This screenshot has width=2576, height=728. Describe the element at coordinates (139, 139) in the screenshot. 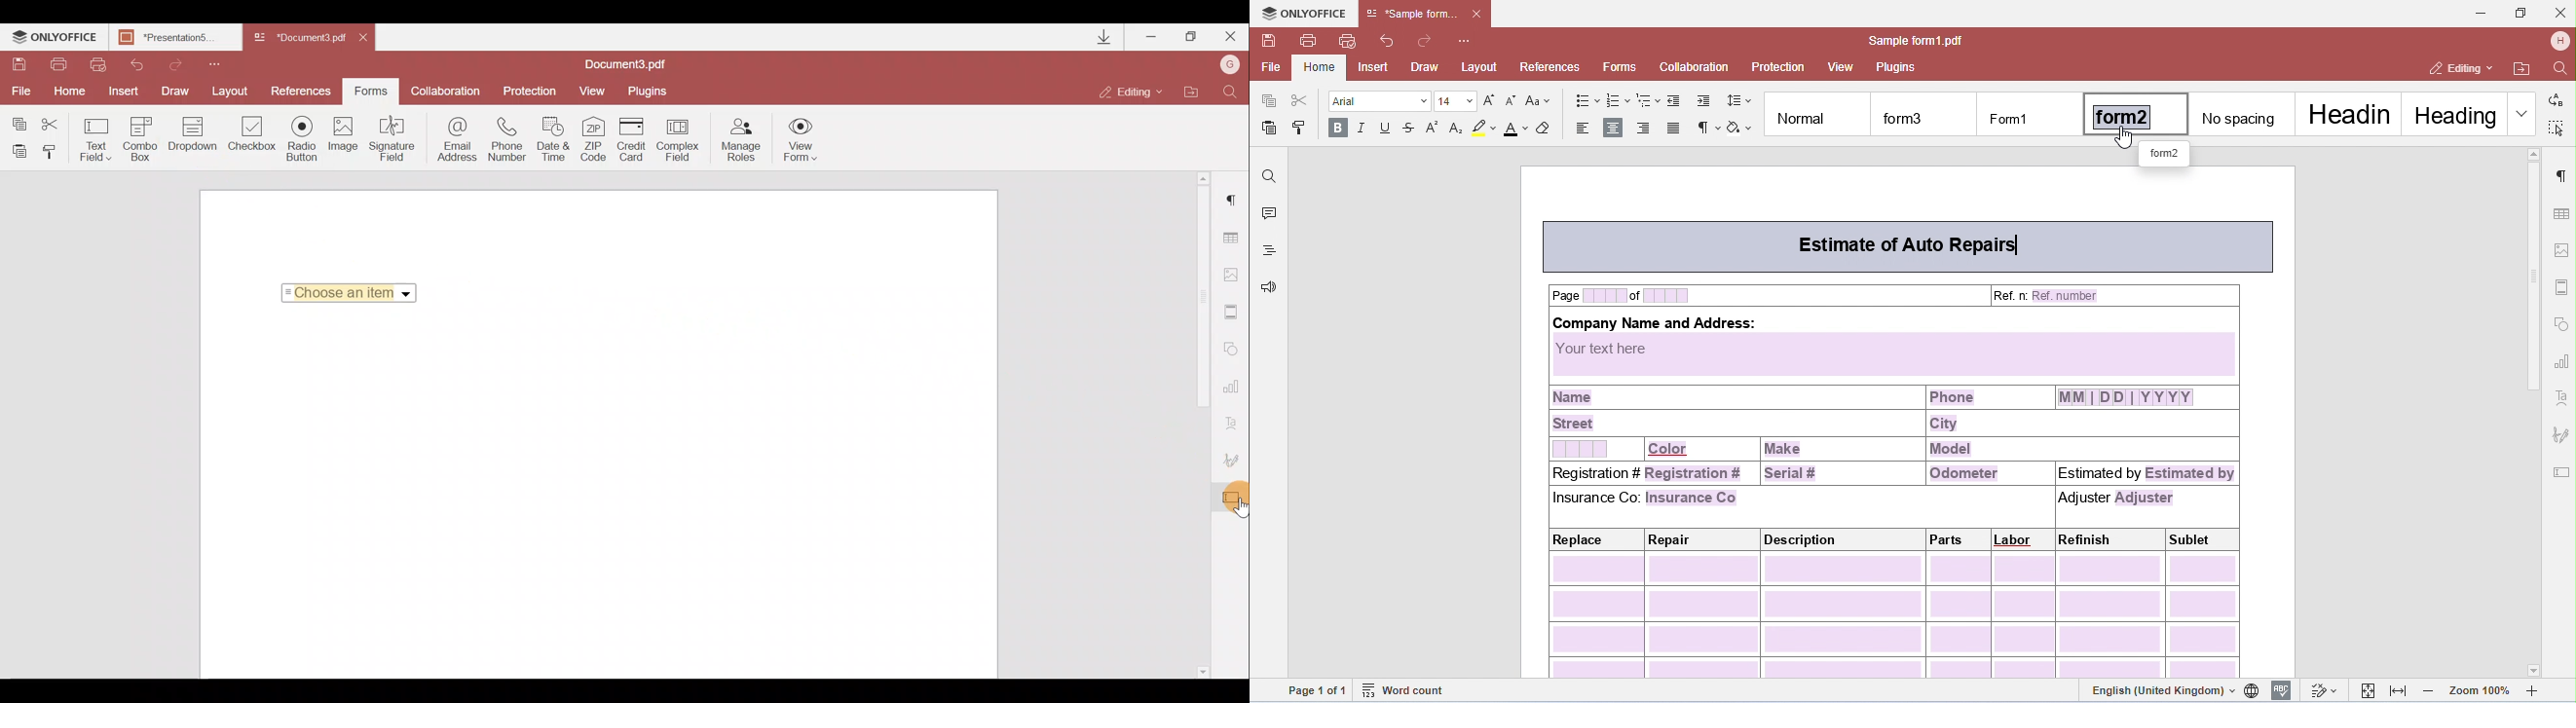

I see `Combo box` at that location.